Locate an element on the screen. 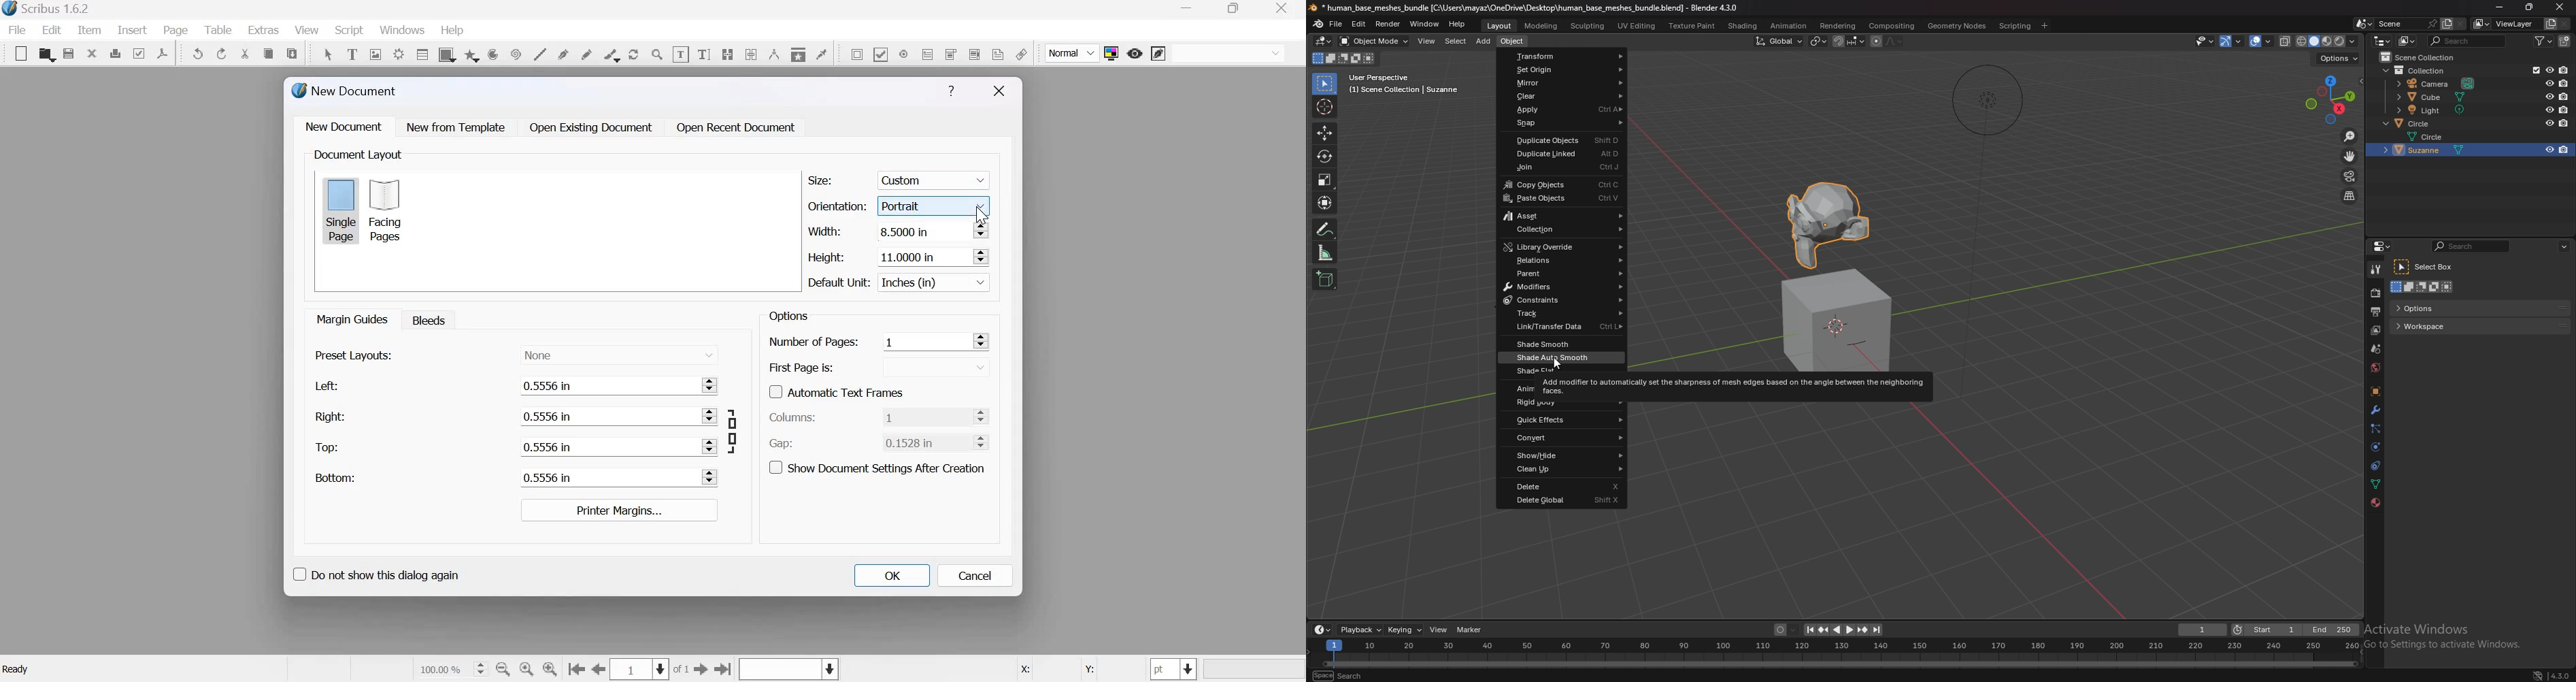  Facing pages is located at coordinates (389, 210).